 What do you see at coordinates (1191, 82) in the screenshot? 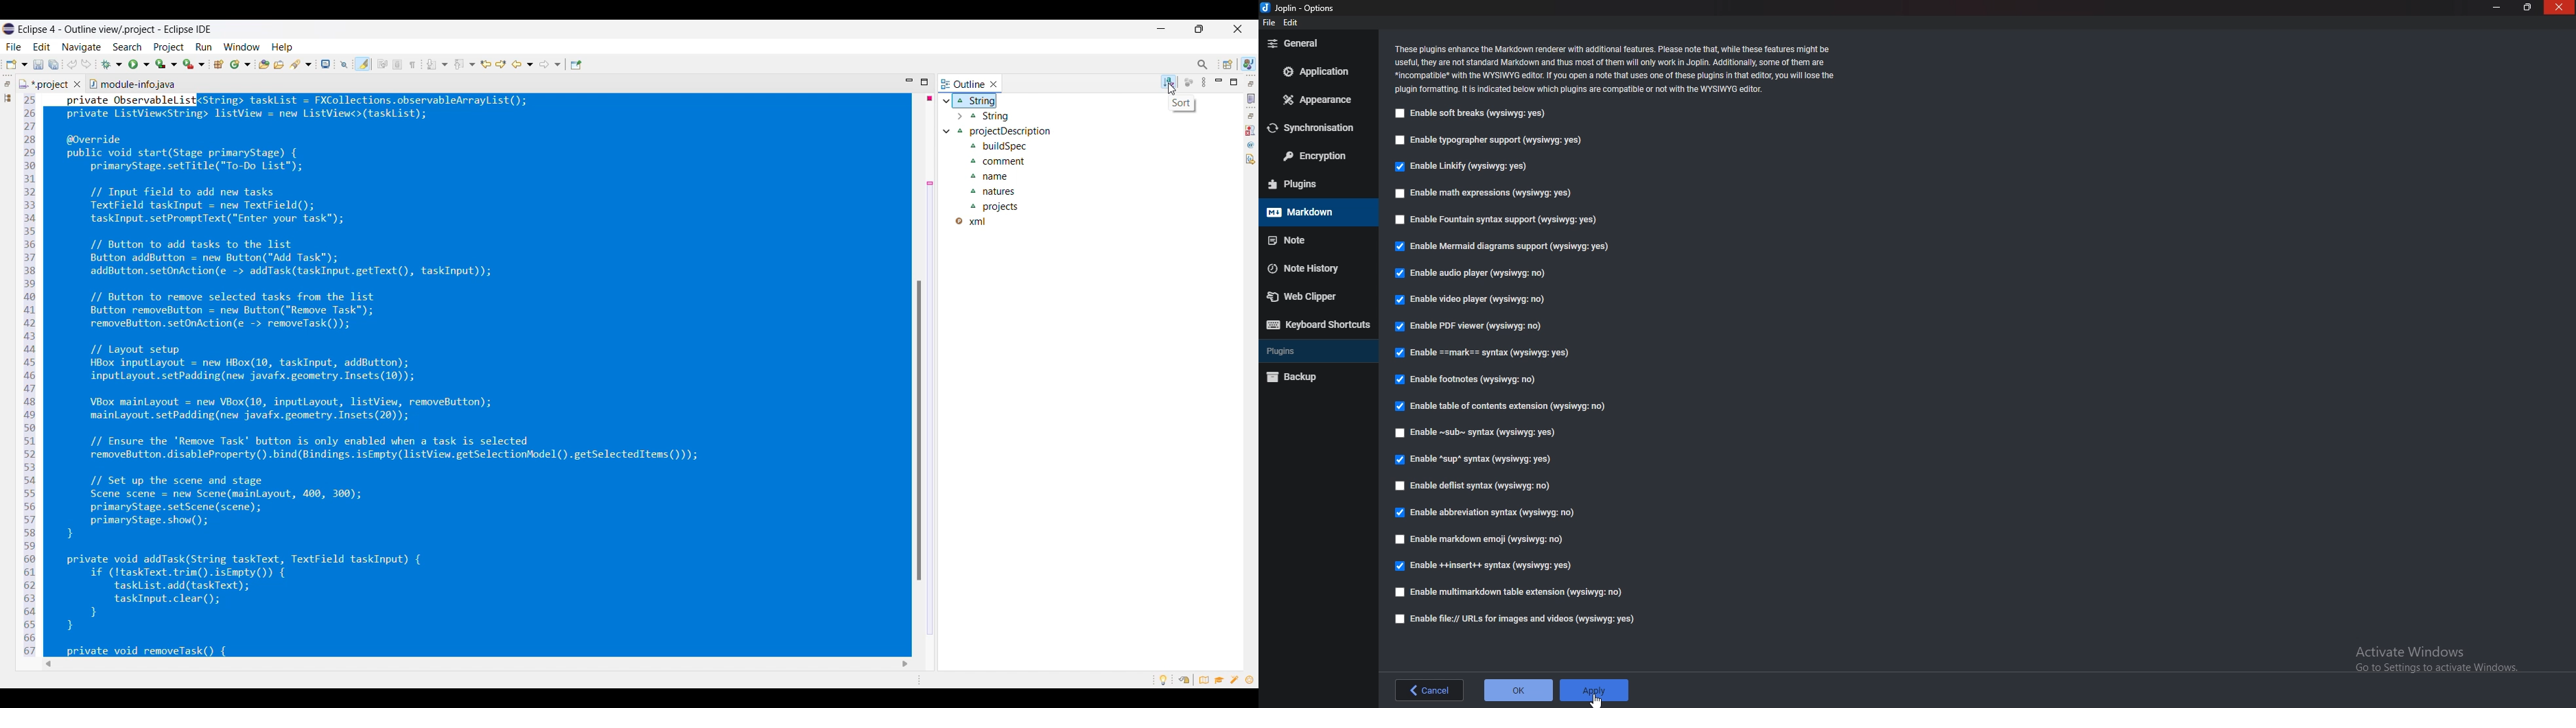
I see `icon` at bounding box center [1191, 82].